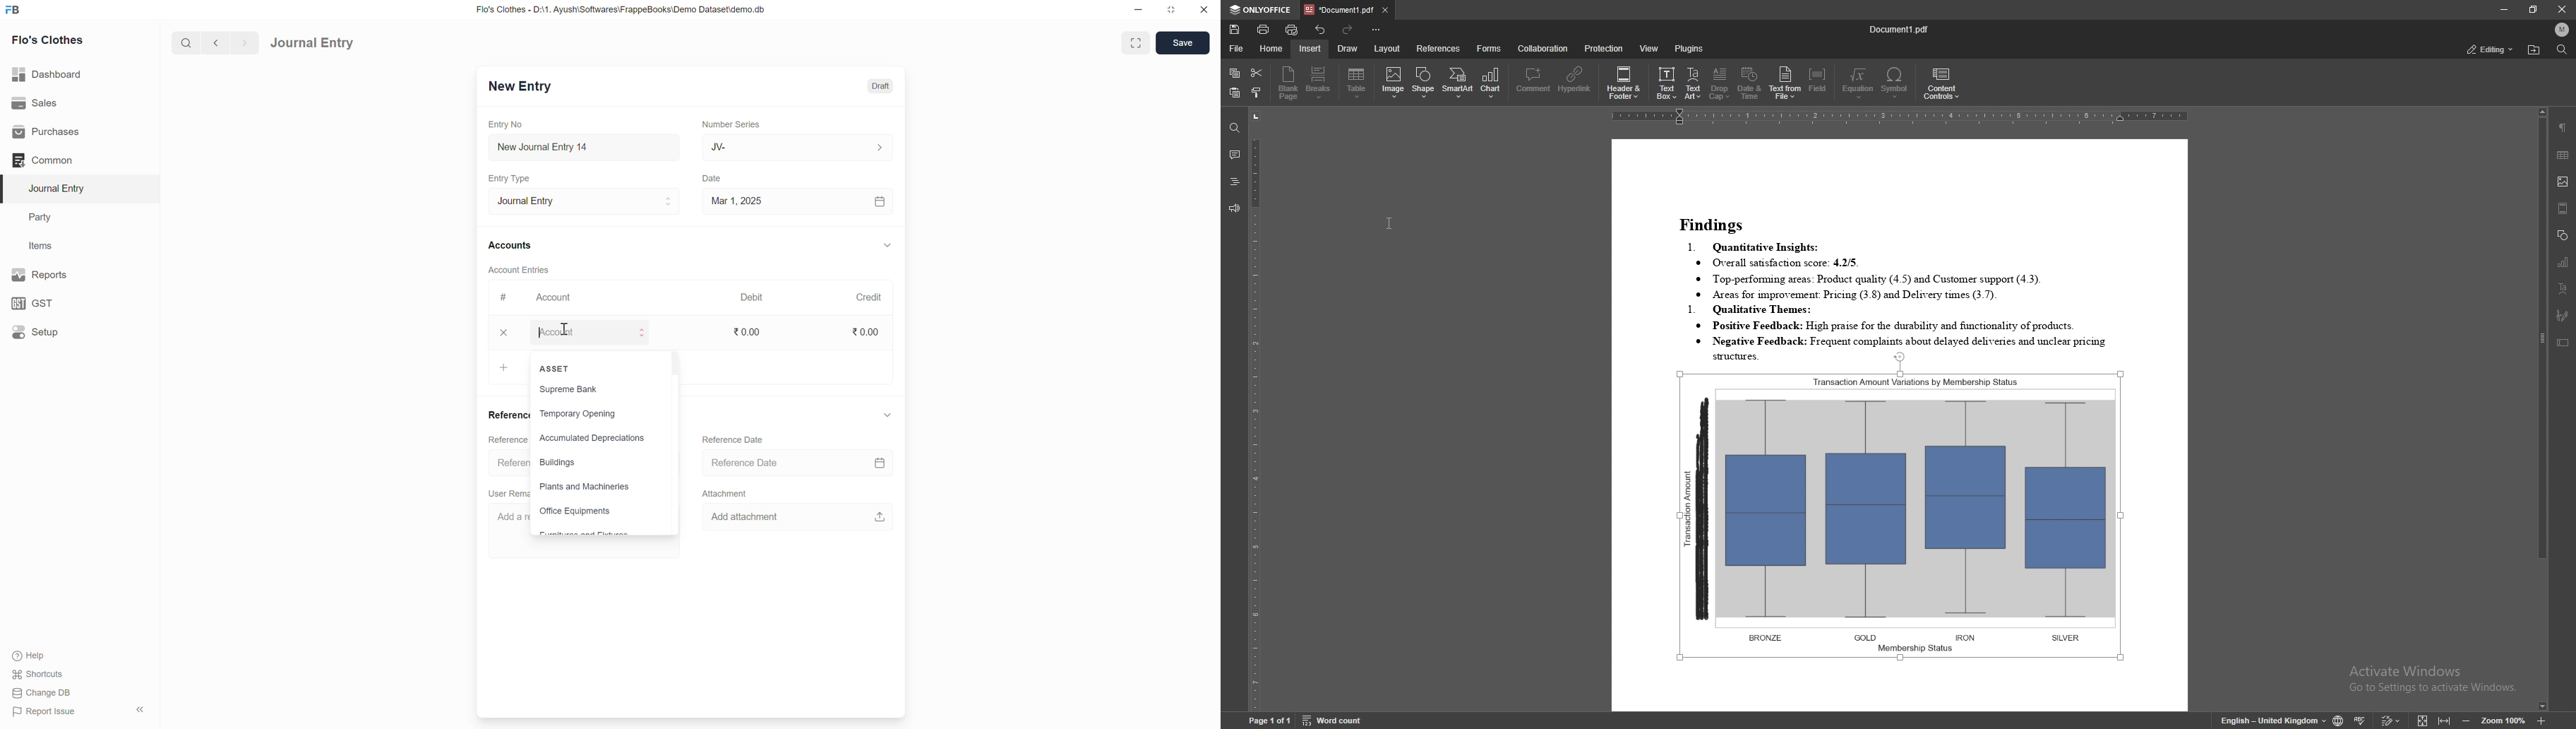  Describe the element at coordinates (1458, 79) in the screenshot. I see `smart art` at that location.